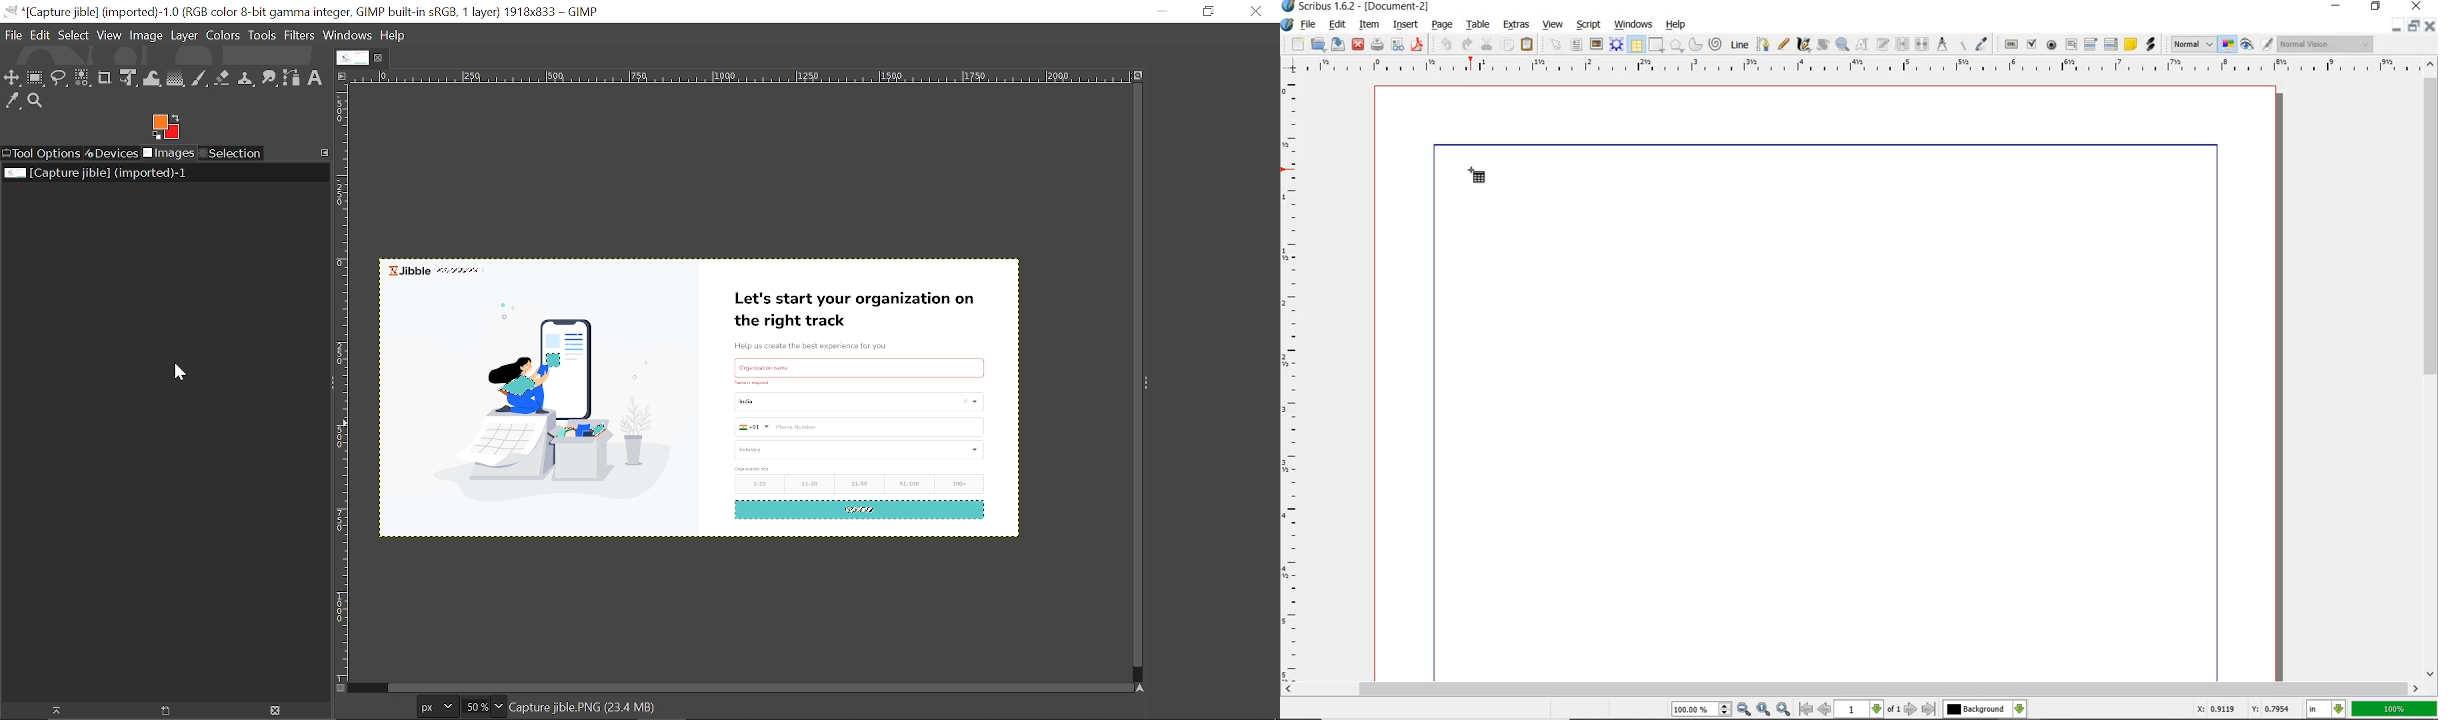  I want to click on Delete image, so click(277, 711).